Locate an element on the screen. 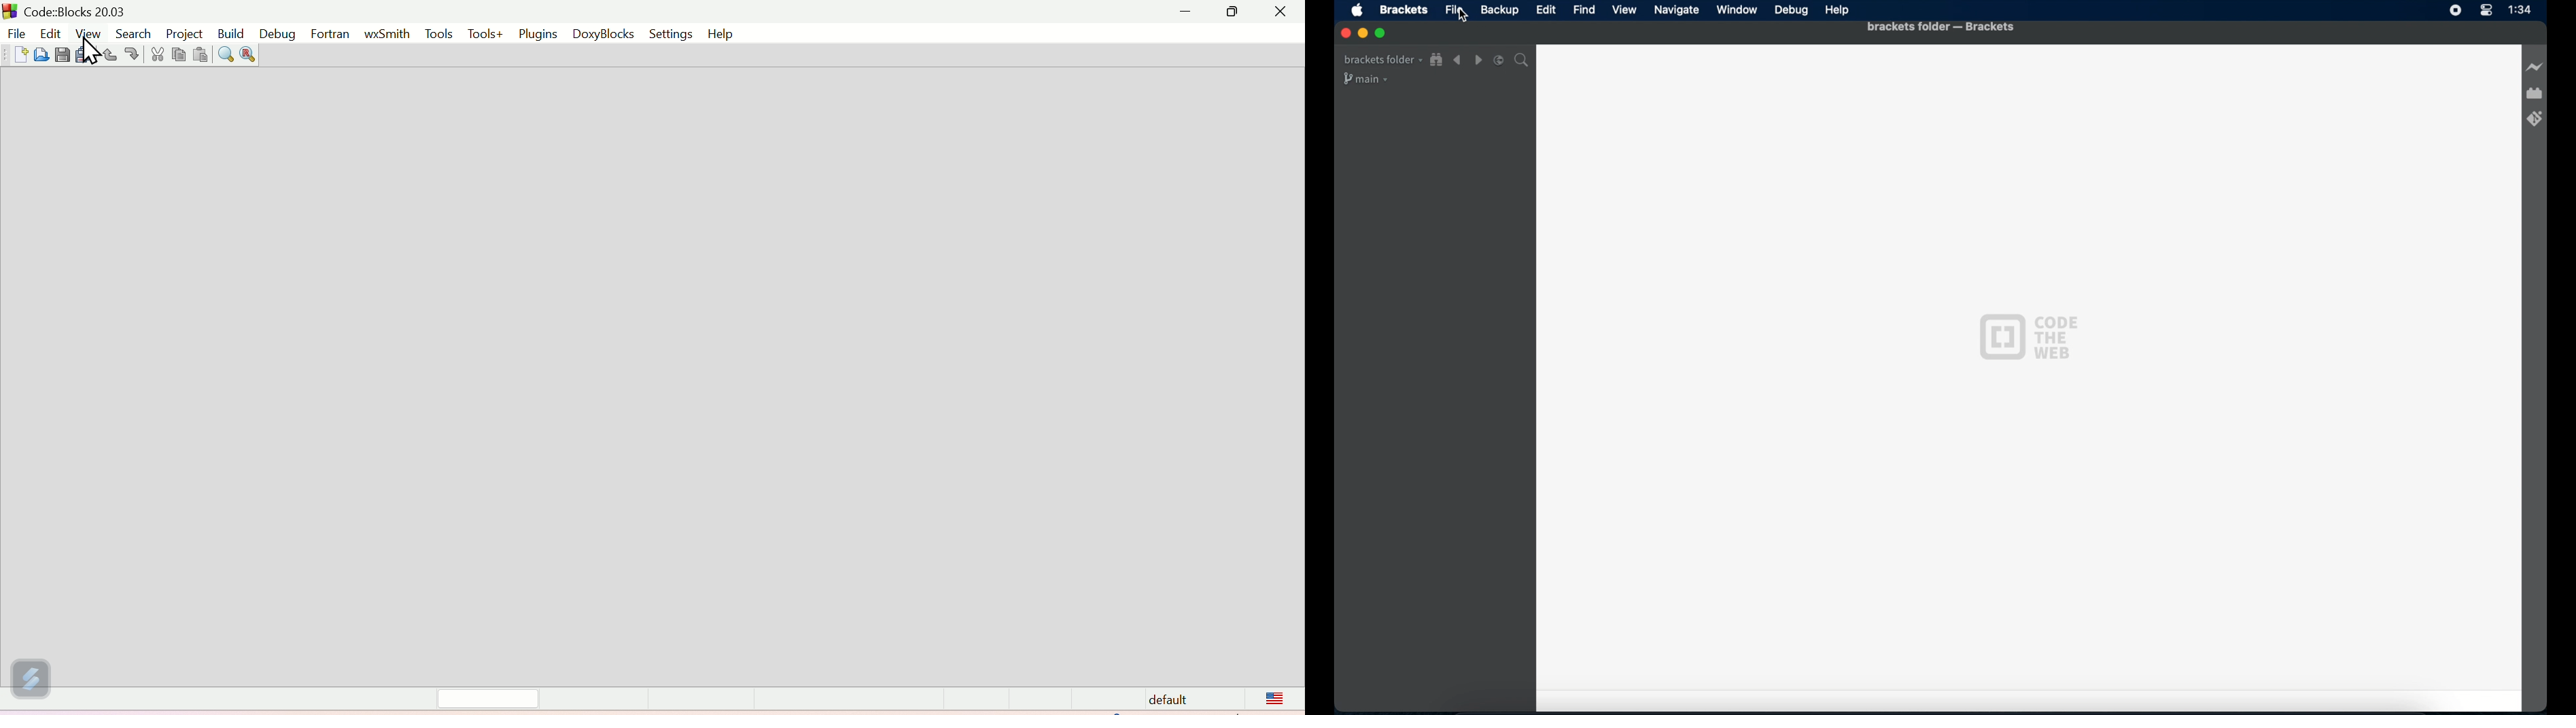  Screen recorder icon is located at coordinates (2456, 10).